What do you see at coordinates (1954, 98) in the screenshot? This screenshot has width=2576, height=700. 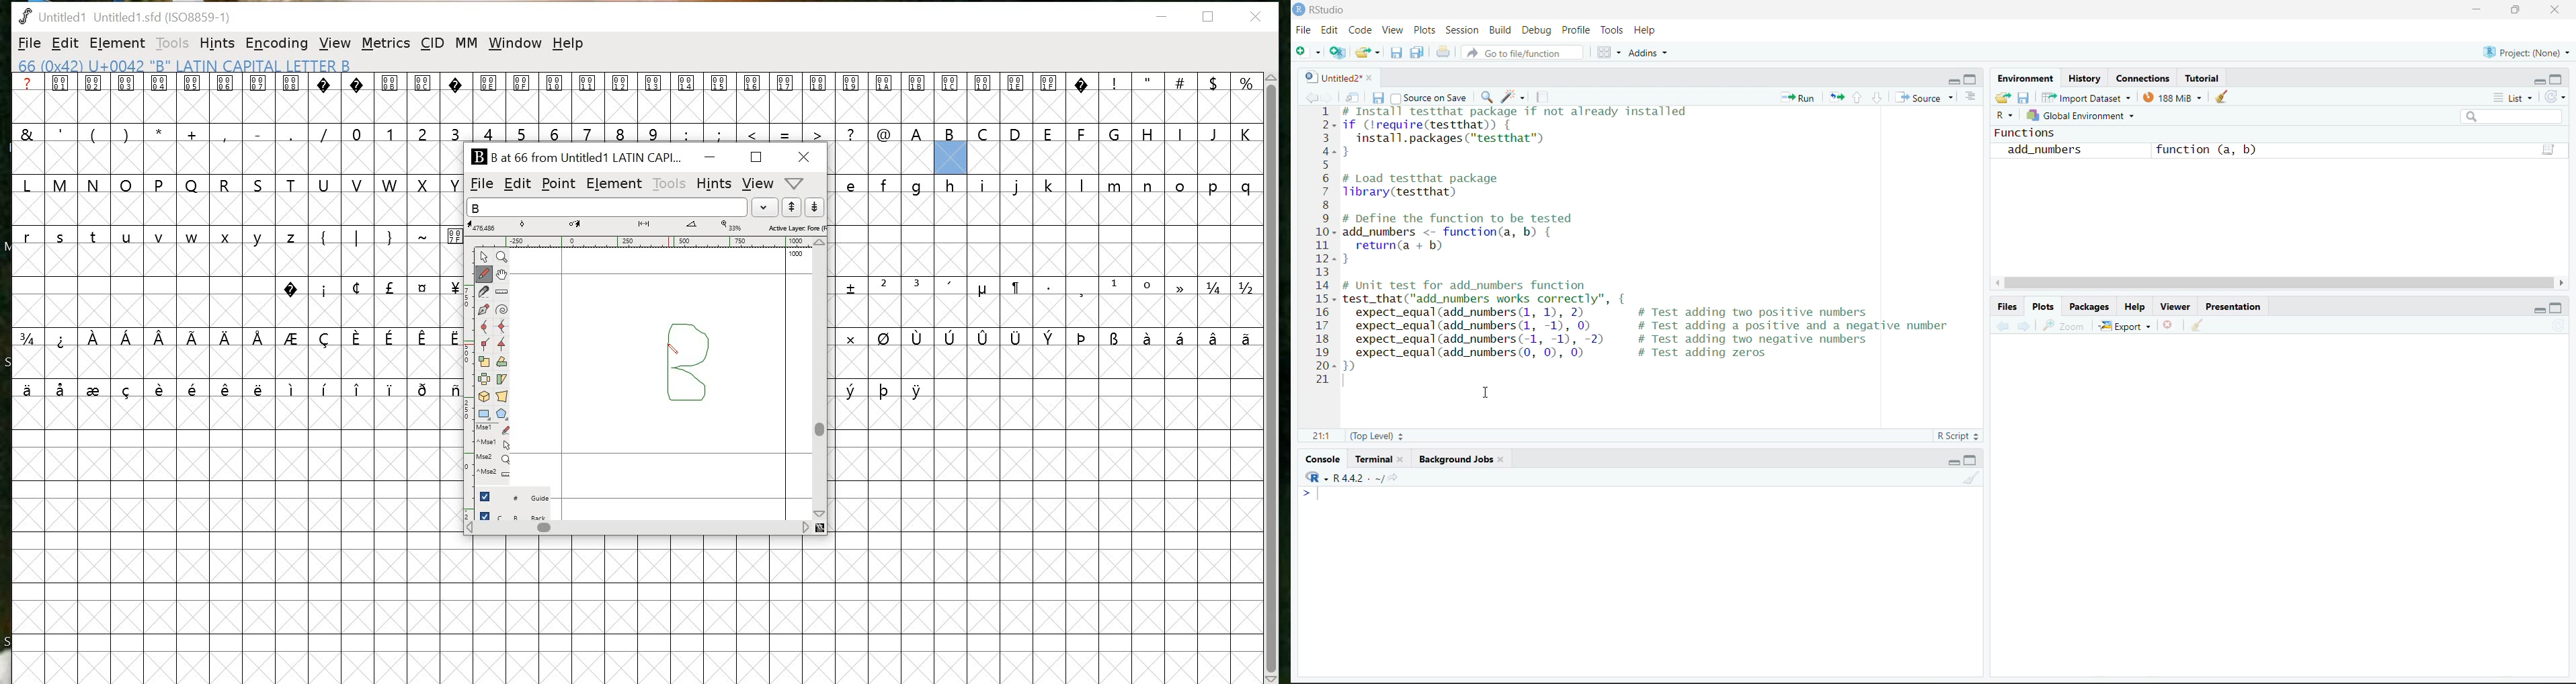 I see `source options` at bounding box center [1954, 98].